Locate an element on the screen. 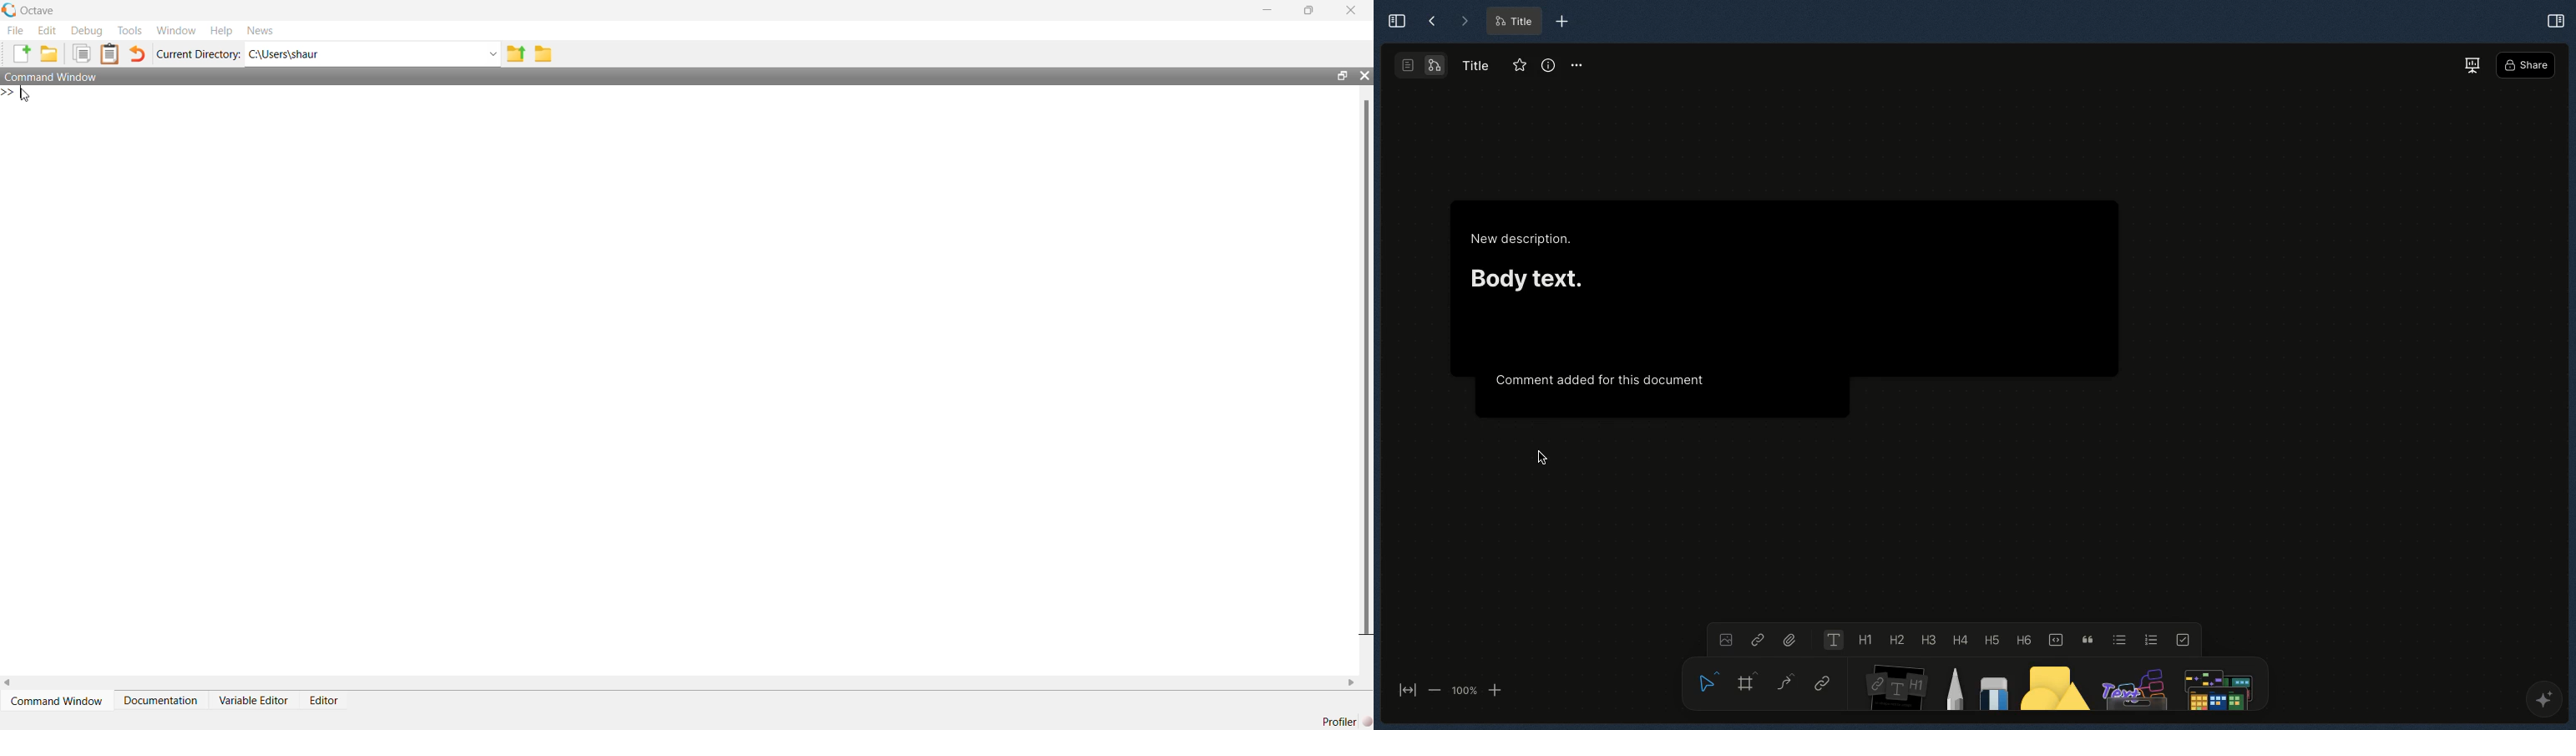 The image size is (2576, 756). 100% is located at coordinates (1464, 691).